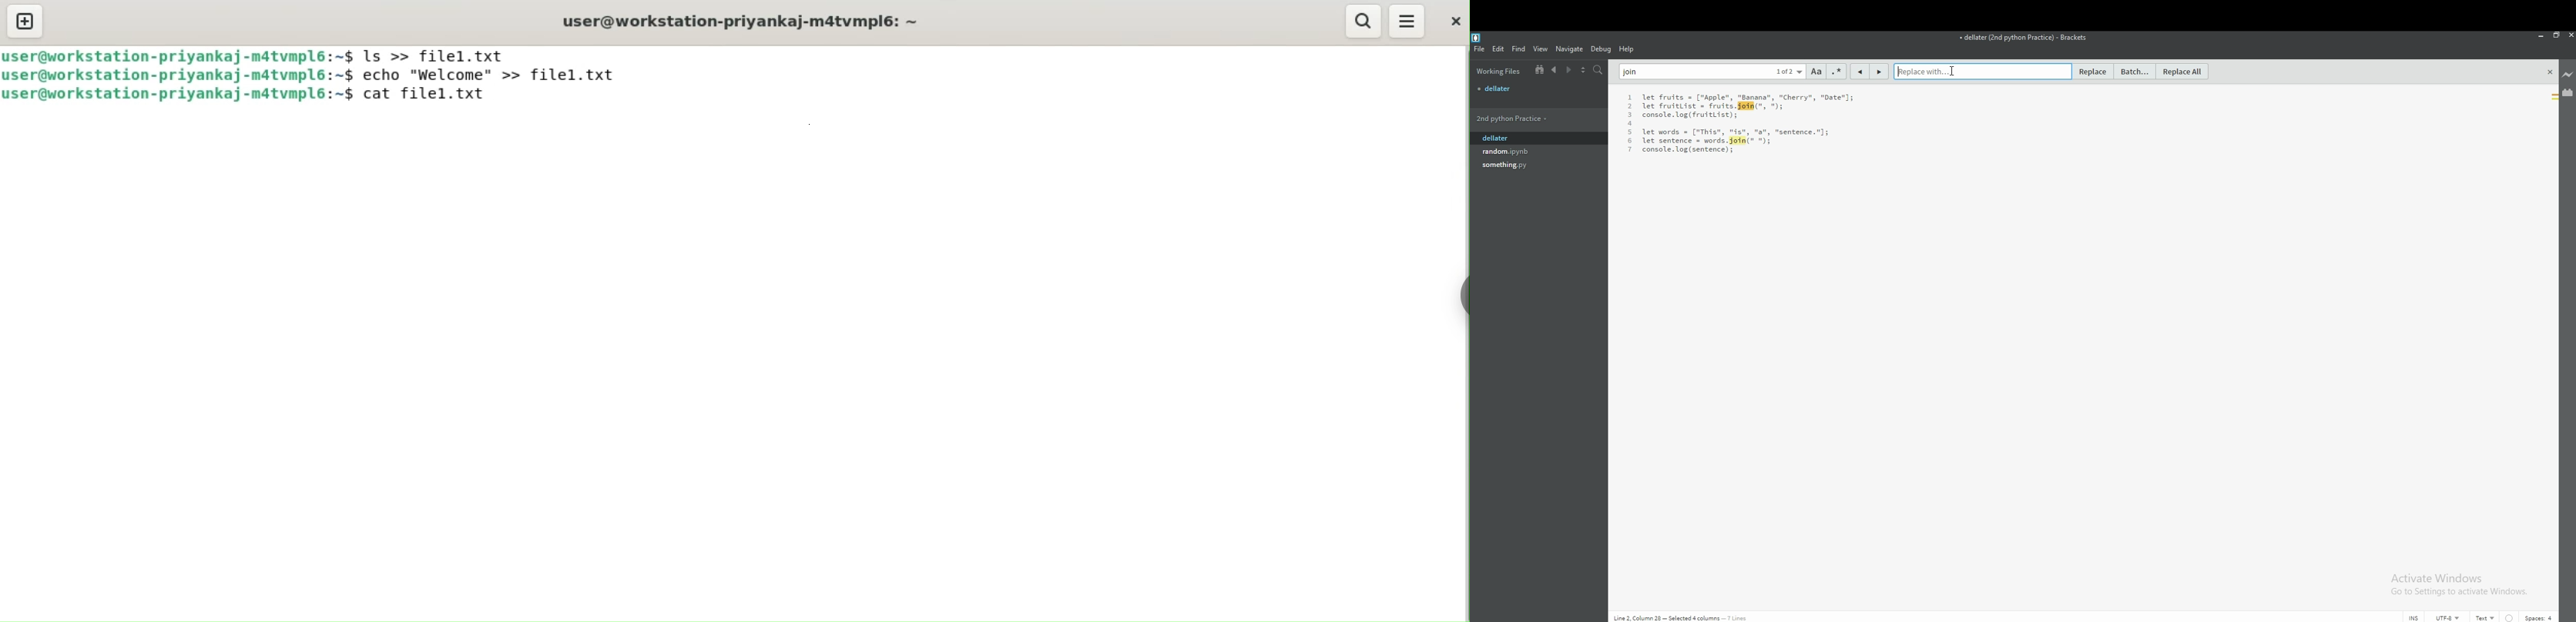 The width and height of the screenshot is (2576, 644). What do you see at coordinates (1601, 49) in the screenshot?
I see `debug` at bounding box center [1601, 49].